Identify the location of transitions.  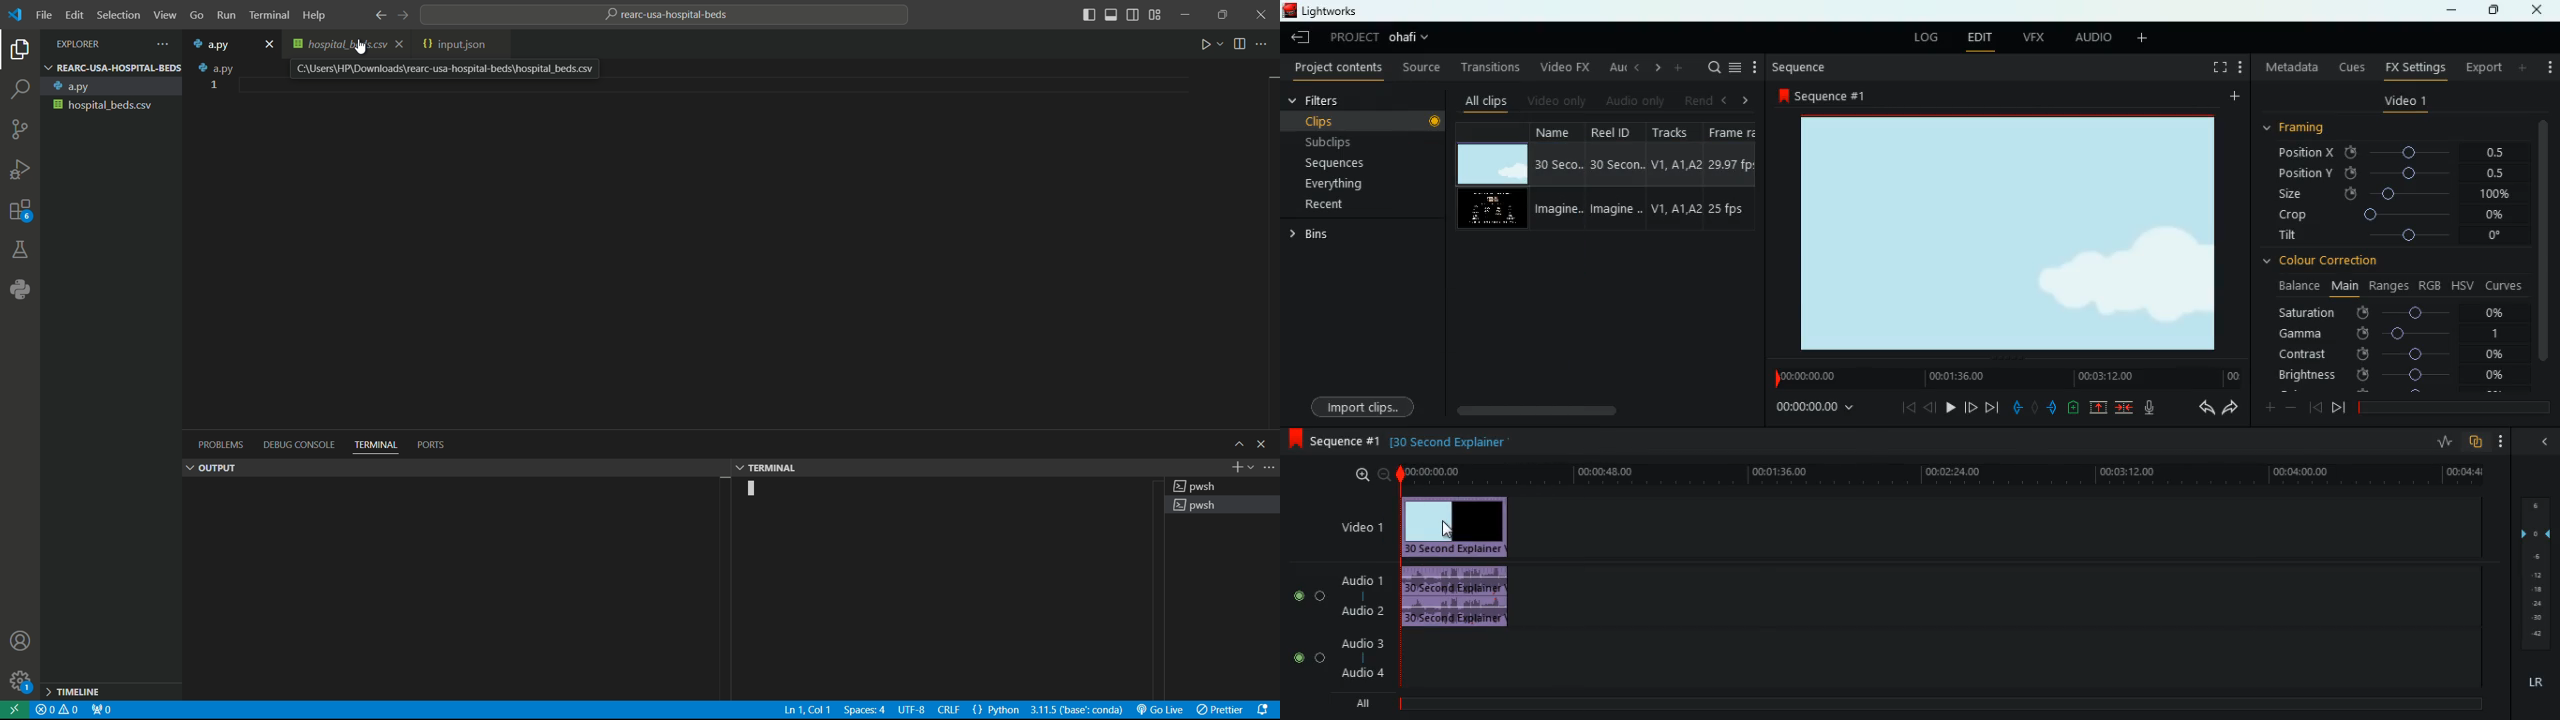
(1486, 67).